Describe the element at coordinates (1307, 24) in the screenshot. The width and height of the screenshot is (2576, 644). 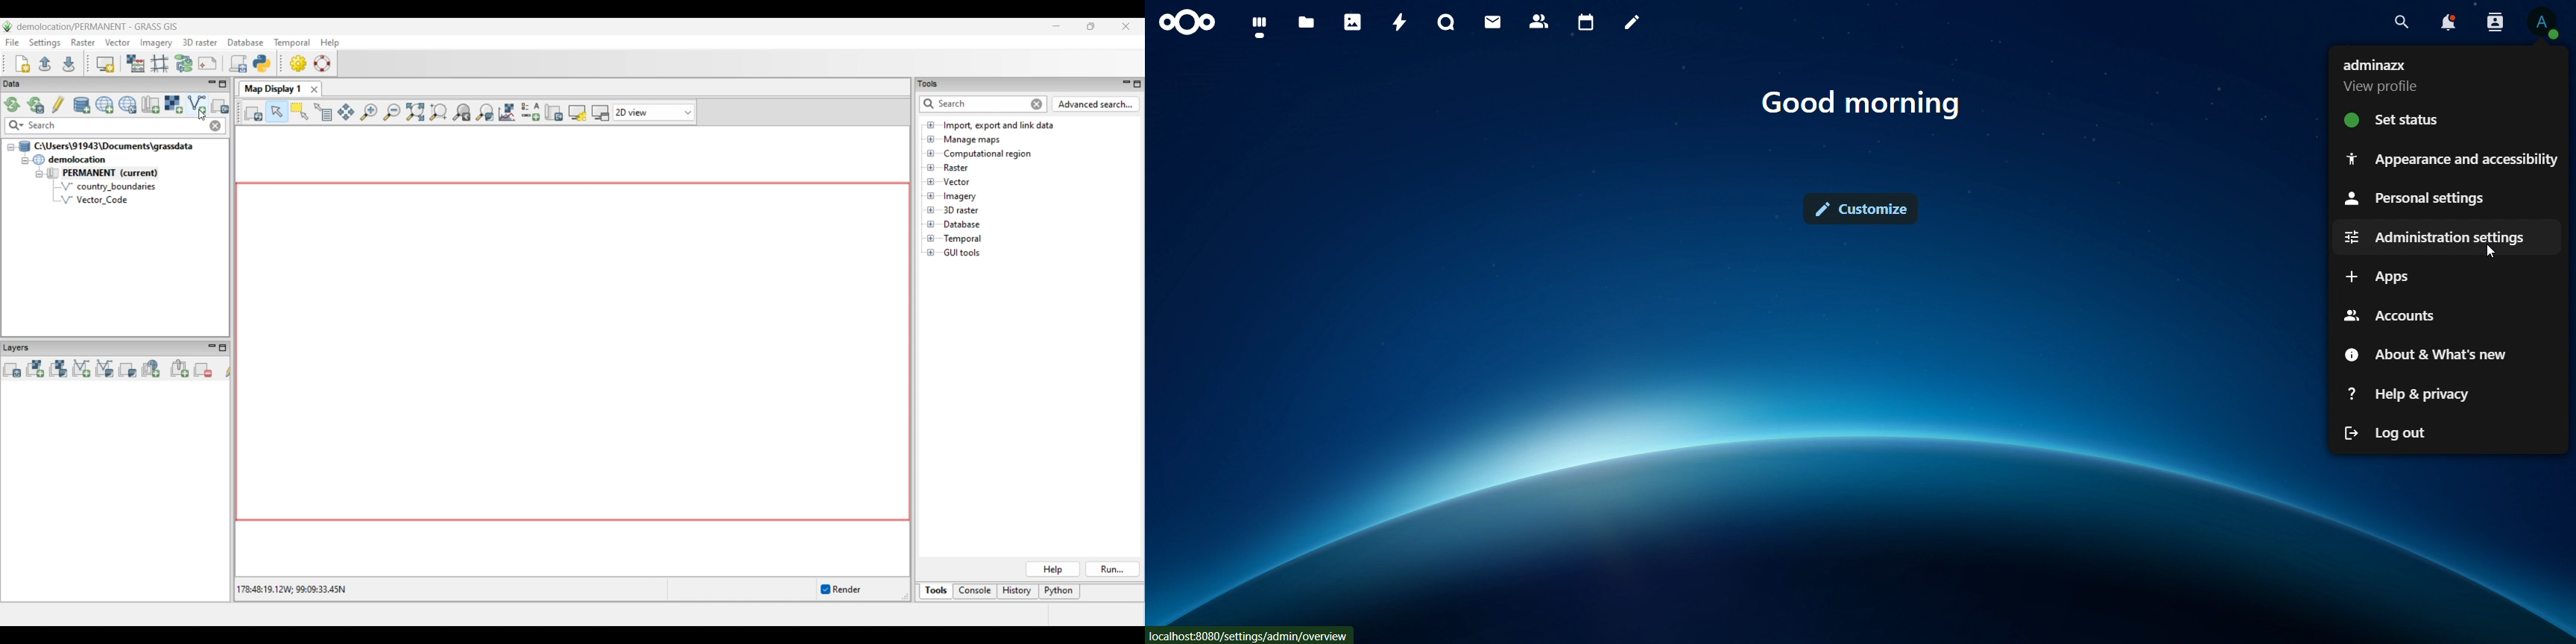
I see `files` at that location.